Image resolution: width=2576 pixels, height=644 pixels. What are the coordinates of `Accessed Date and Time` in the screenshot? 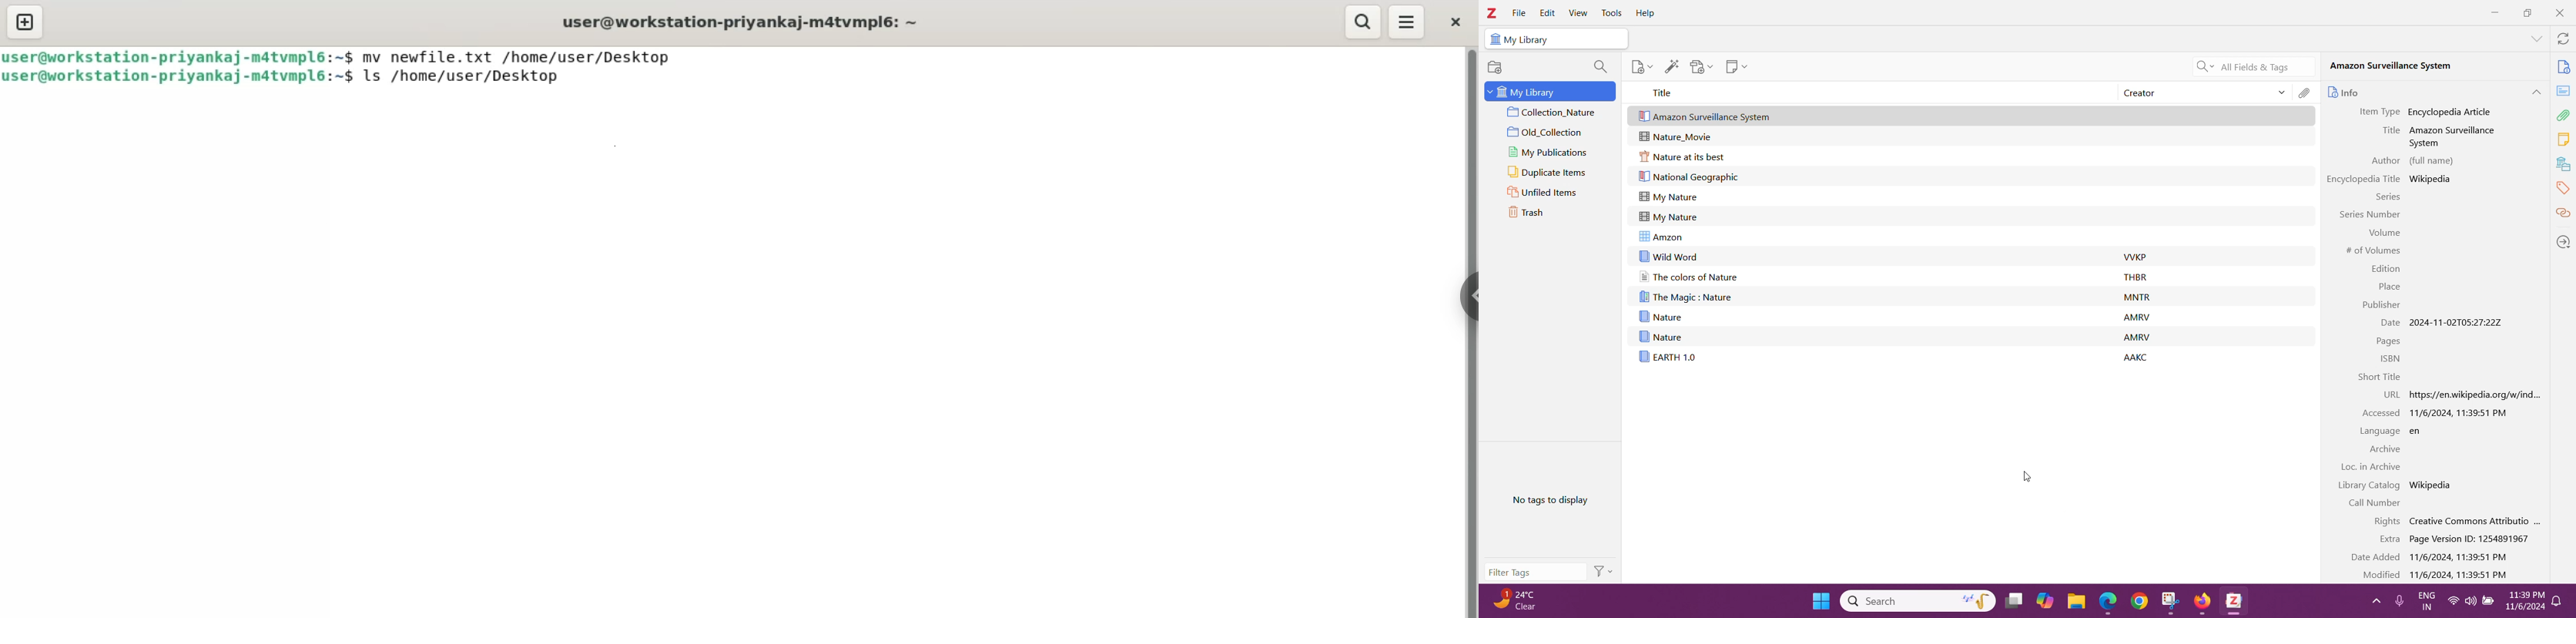 It's located at (2458, 414).